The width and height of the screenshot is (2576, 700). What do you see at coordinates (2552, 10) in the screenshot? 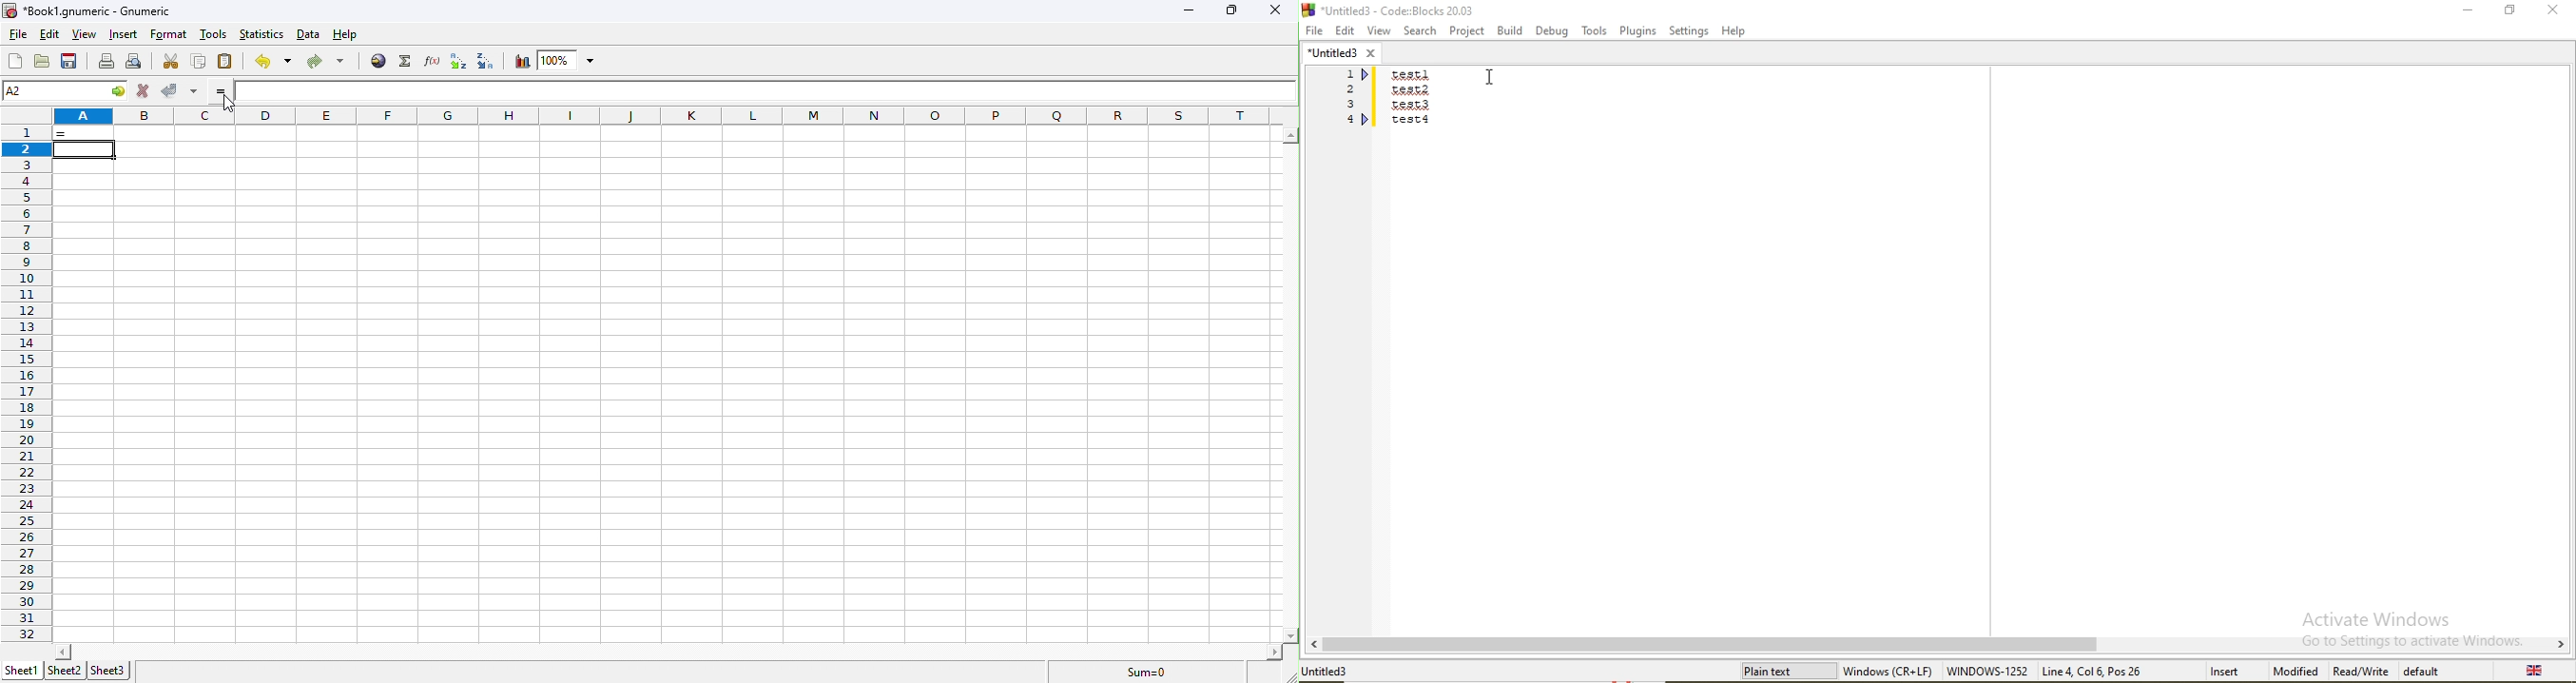
I see `Close` at bounding box center [2552, 10].